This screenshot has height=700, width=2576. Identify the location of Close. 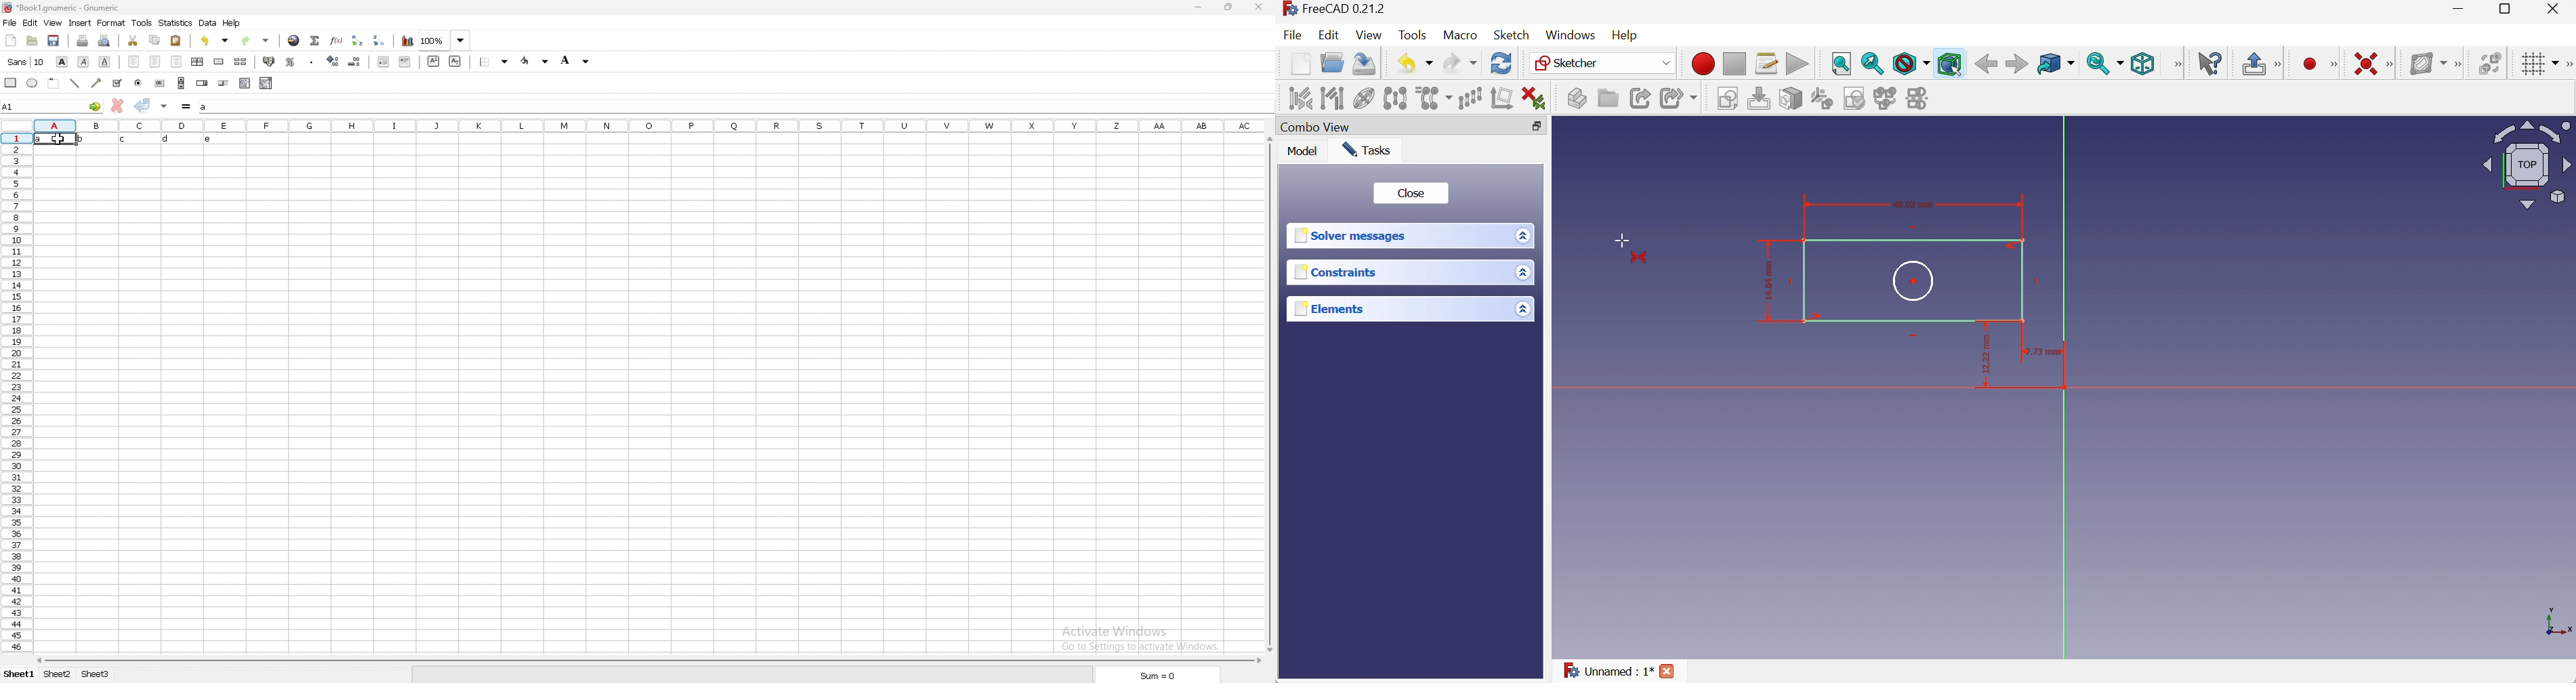
(2554, 9).